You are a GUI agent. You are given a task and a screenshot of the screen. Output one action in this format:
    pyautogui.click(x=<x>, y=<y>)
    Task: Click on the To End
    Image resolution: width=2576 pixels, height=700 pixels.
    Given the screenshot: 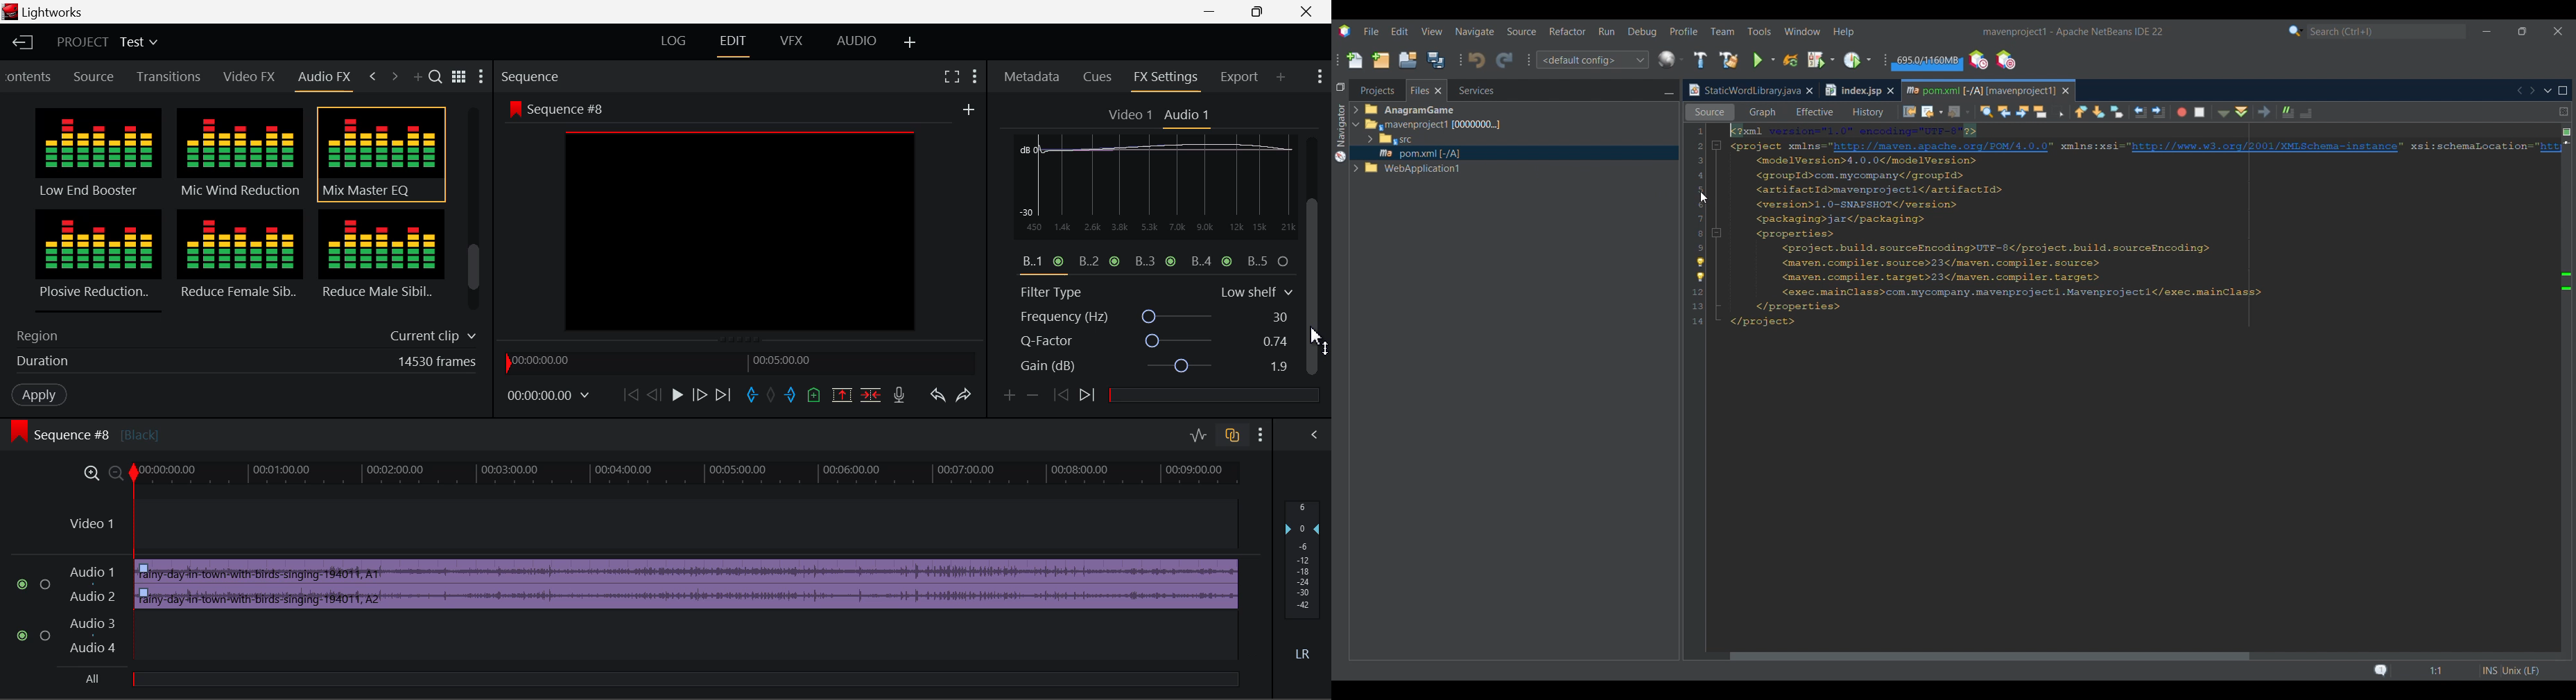 What is the action you would take?
    pyautogui.click(x=727, y=396)
    